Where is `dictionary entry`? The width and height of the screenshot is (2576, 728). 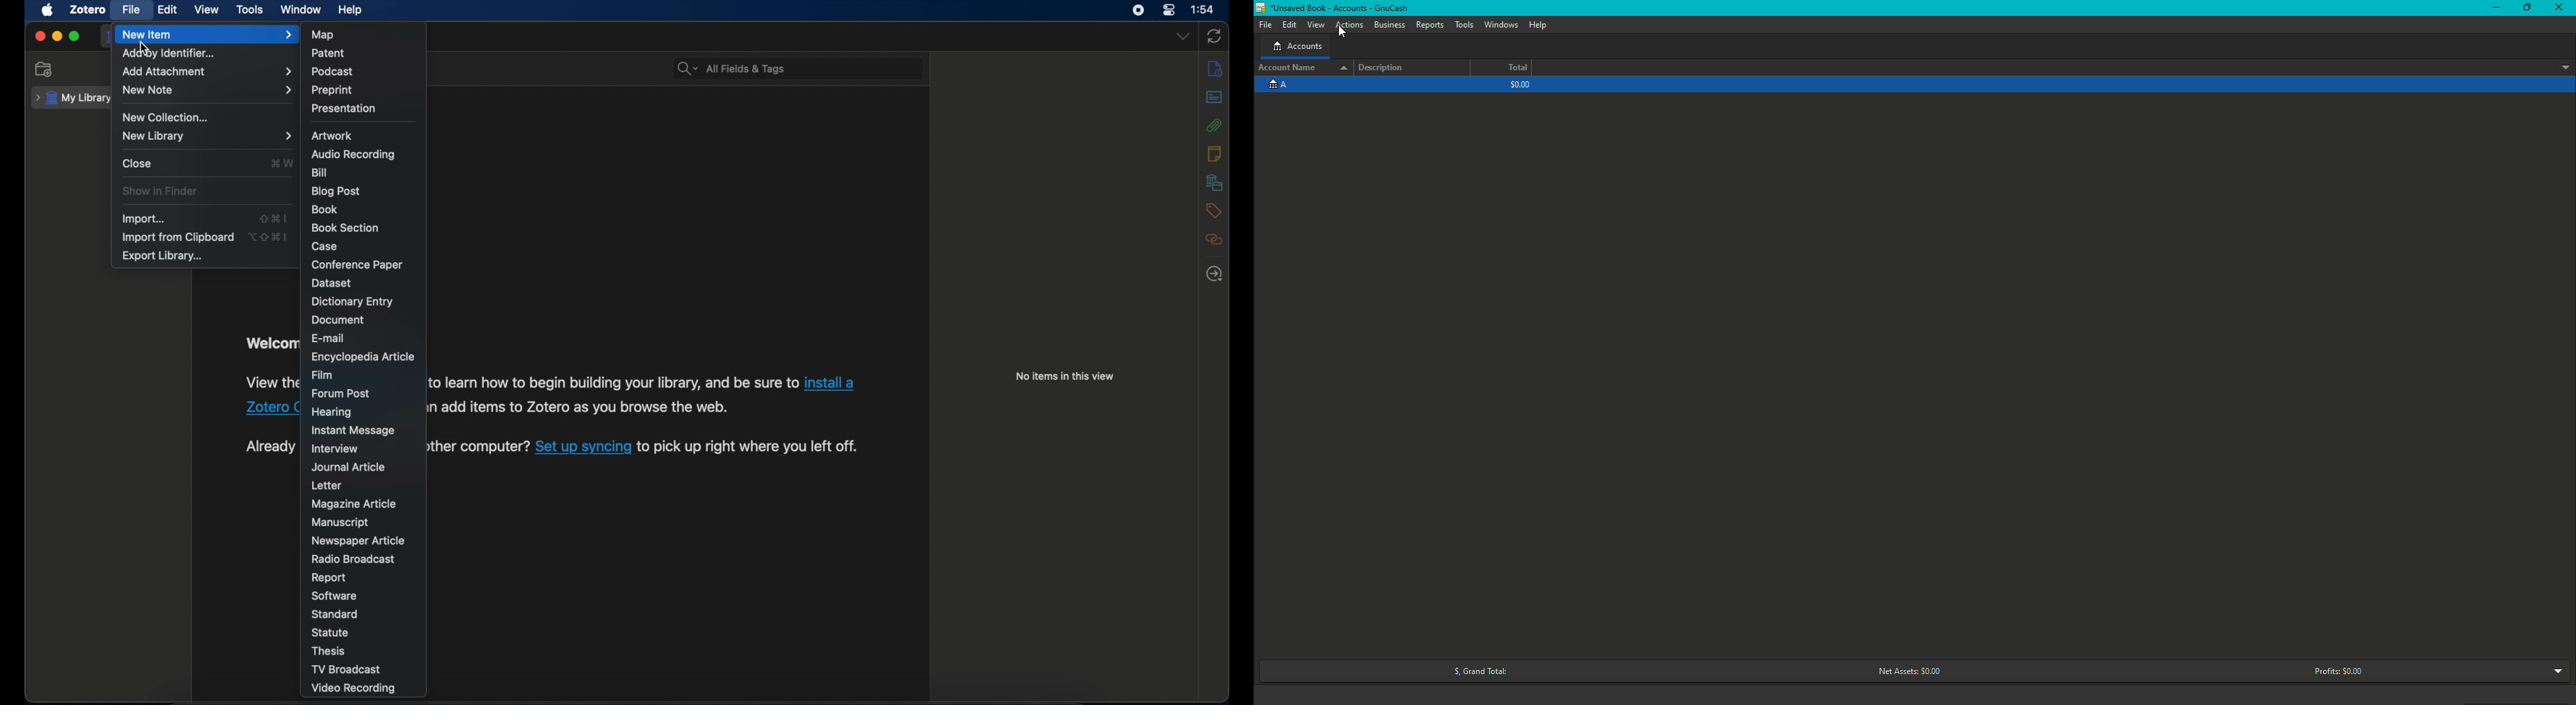
dictionary entry is located at coordinates (352, 302).